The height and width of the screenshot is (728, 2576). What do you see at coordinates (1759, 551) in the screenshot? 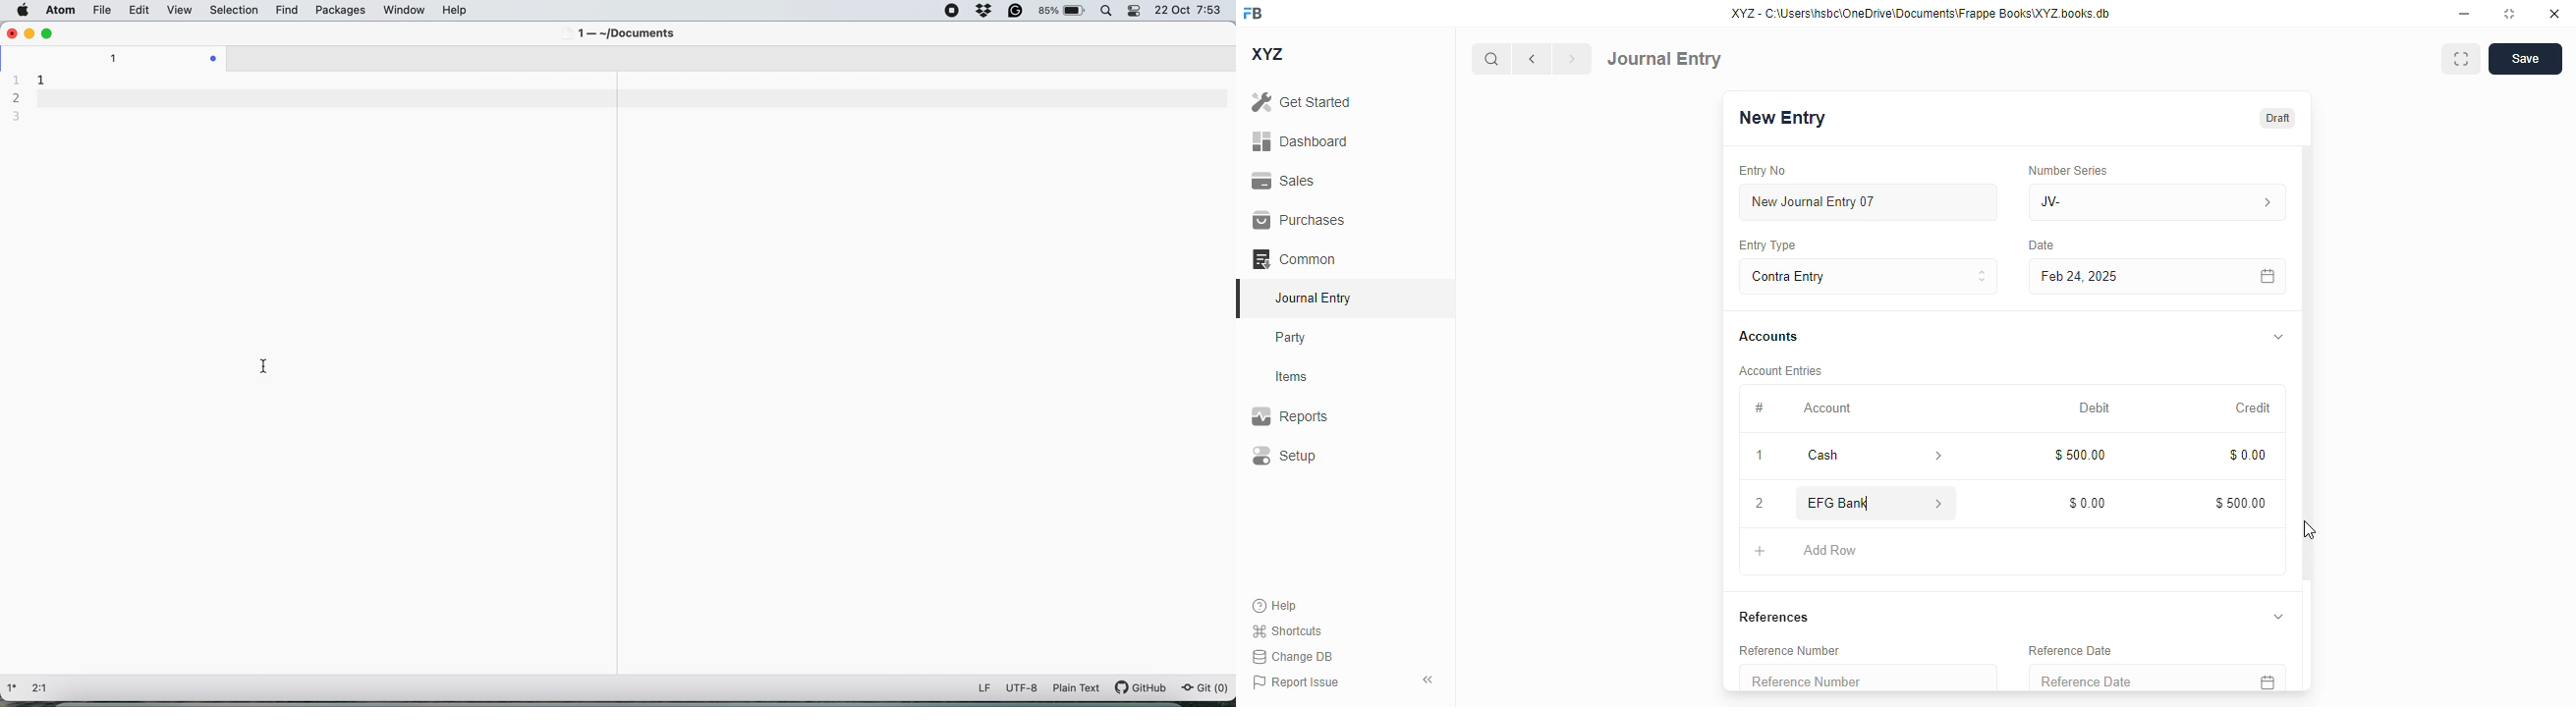
I see `add button` at bounding box center [1759, 551].